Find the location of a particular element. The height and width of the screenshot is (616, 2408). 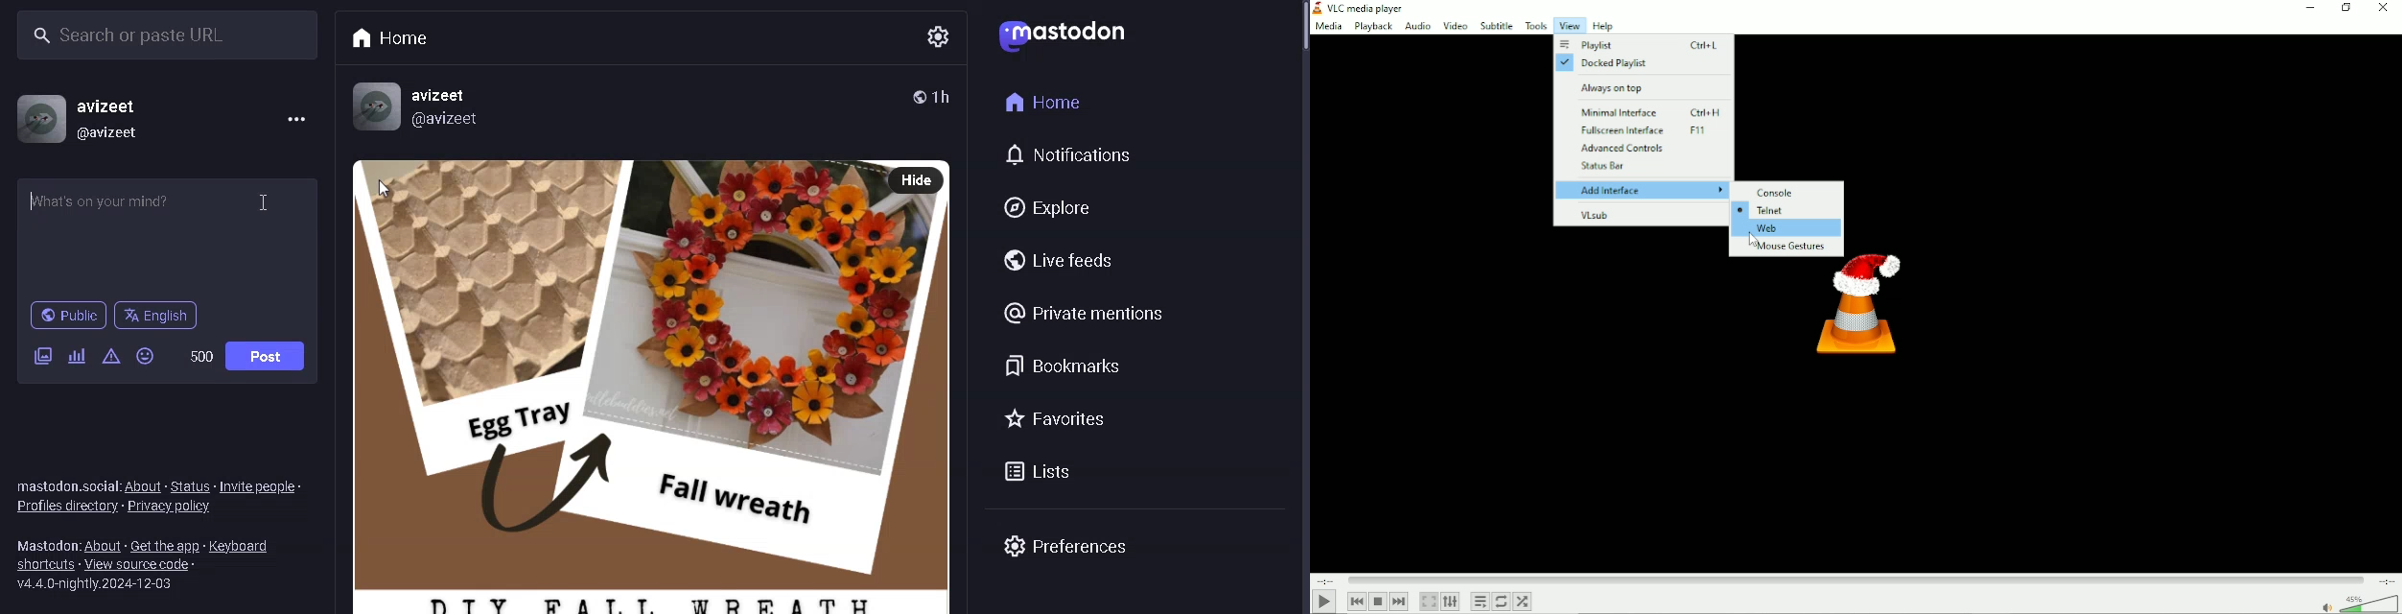

Web is located at coordinates (1787, 229).